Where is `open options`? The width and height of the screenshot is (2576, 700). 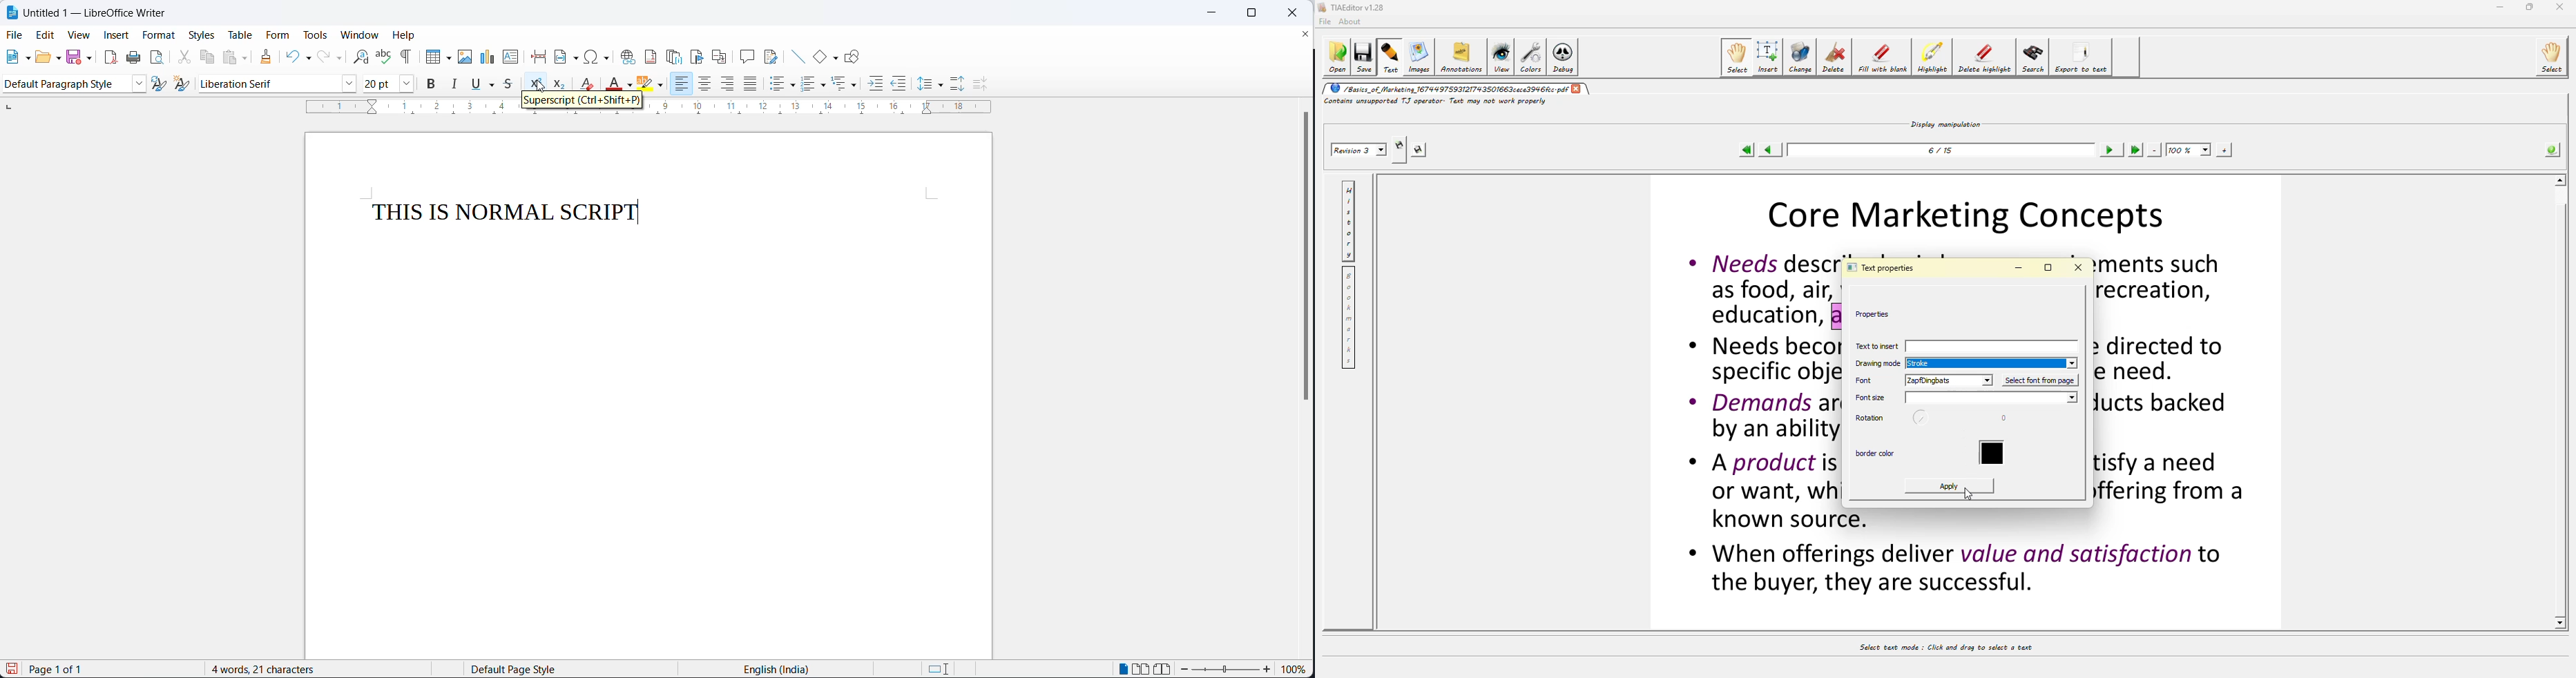 open options is located at coordinates (58, 57).